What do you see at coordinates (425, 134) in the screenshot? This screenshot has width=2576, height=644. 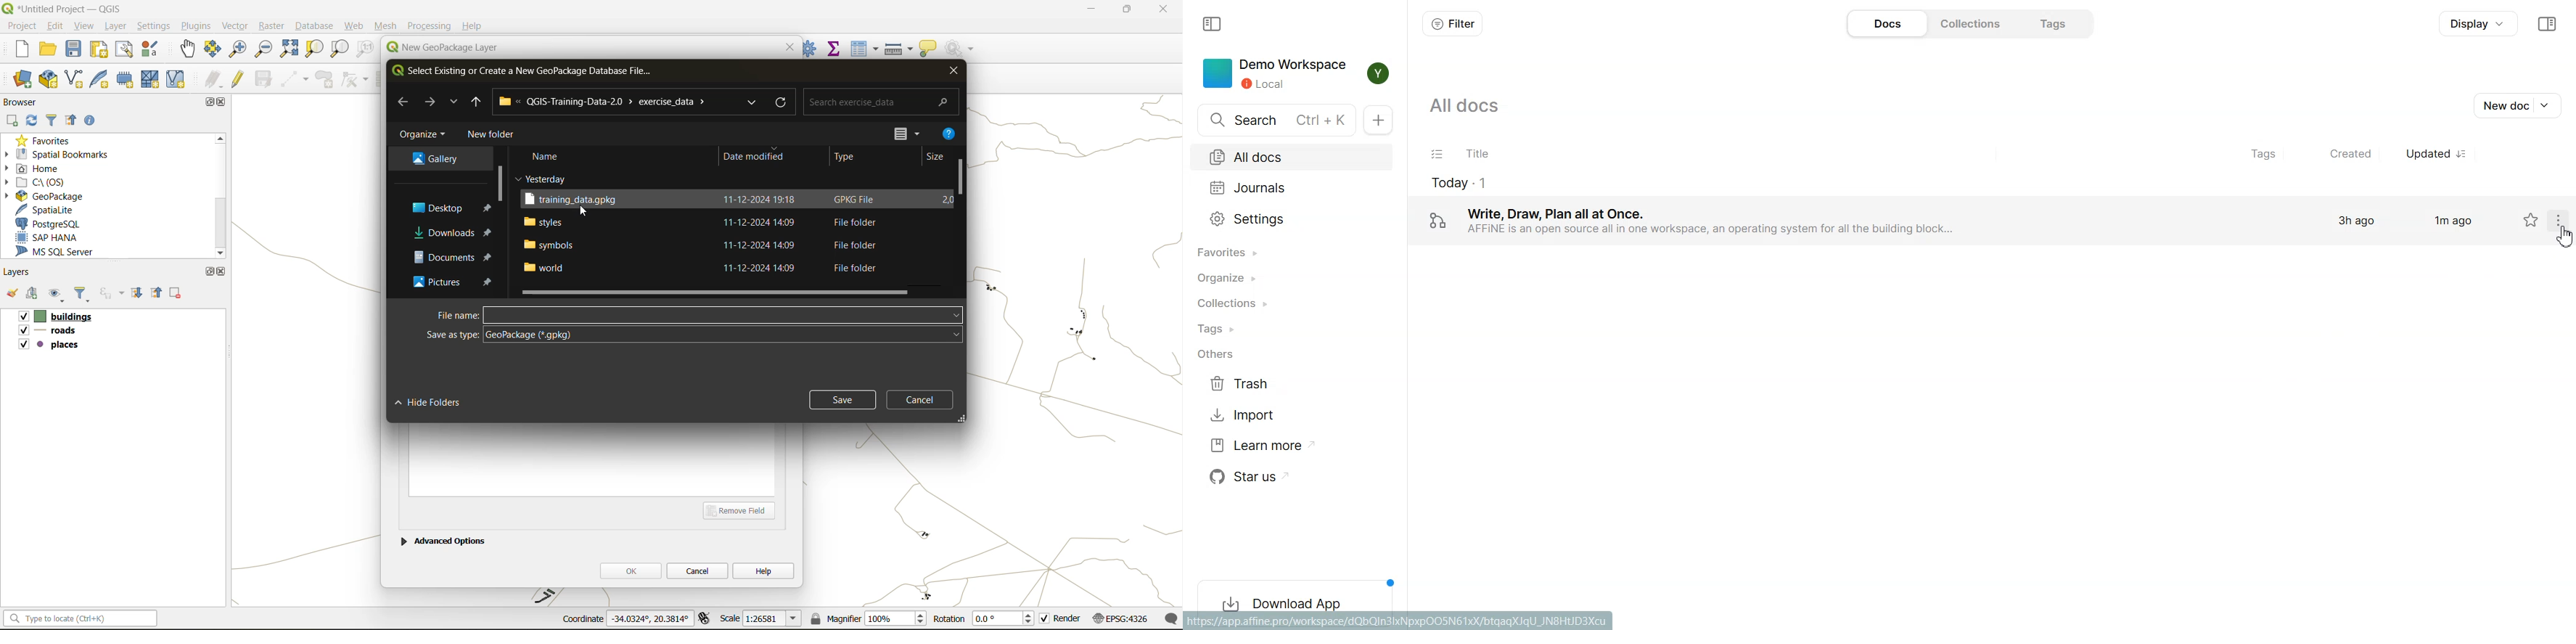 I see `organize` at bounding box center [425, 134].